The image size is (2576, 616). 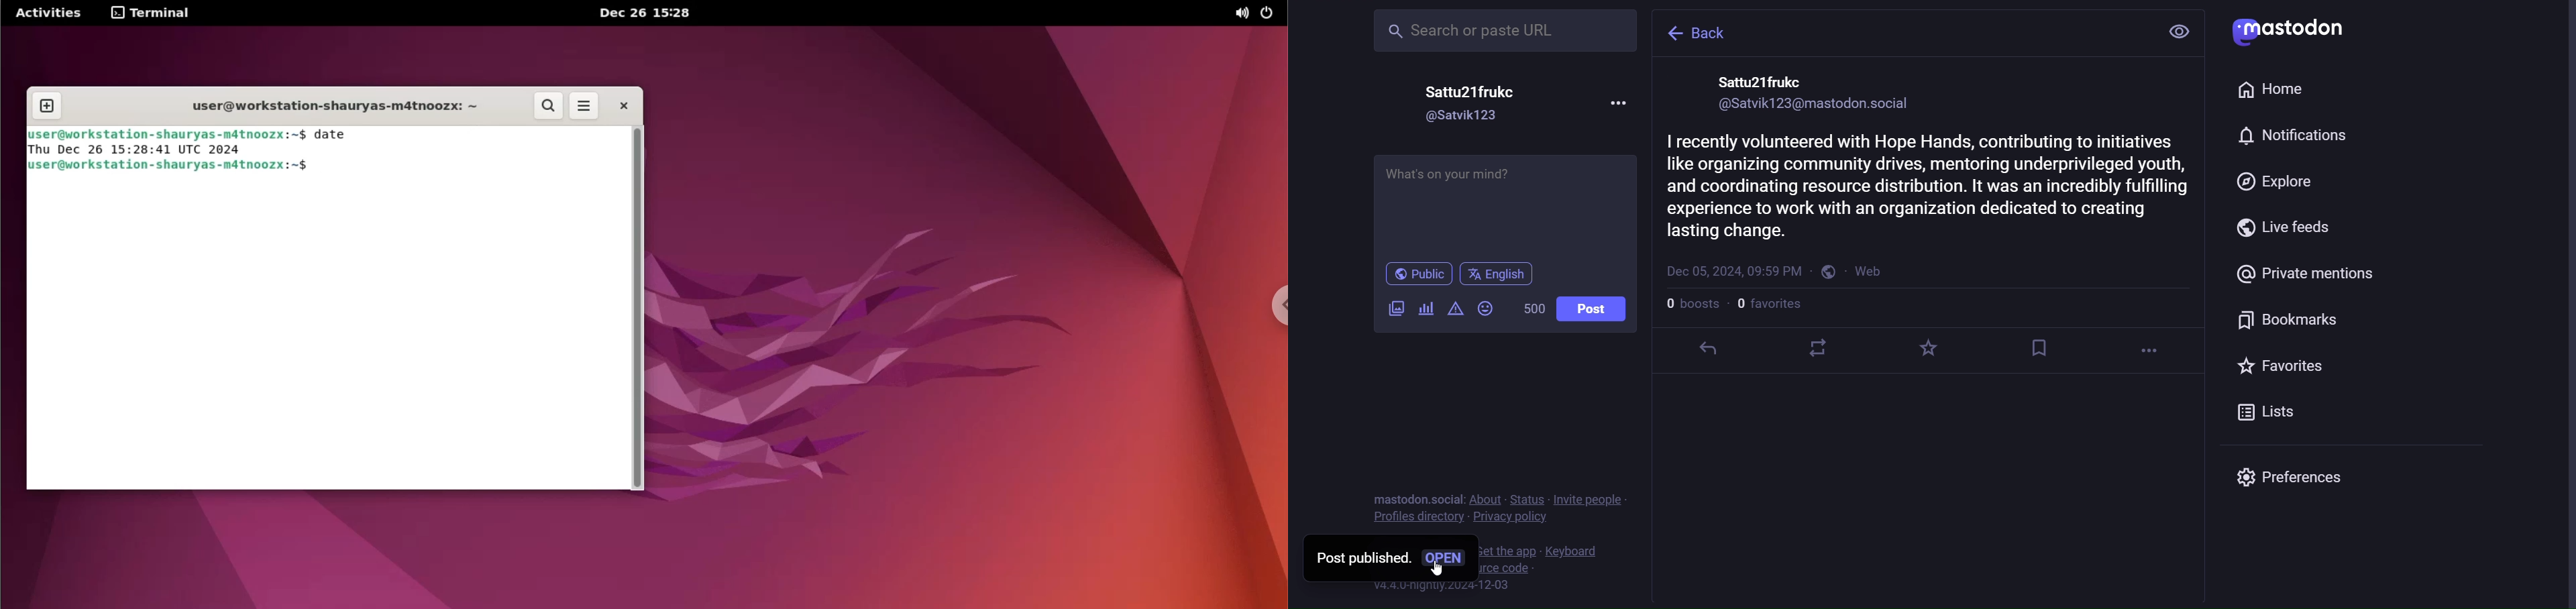 I want to click on web, so click(x=1872, y=273).